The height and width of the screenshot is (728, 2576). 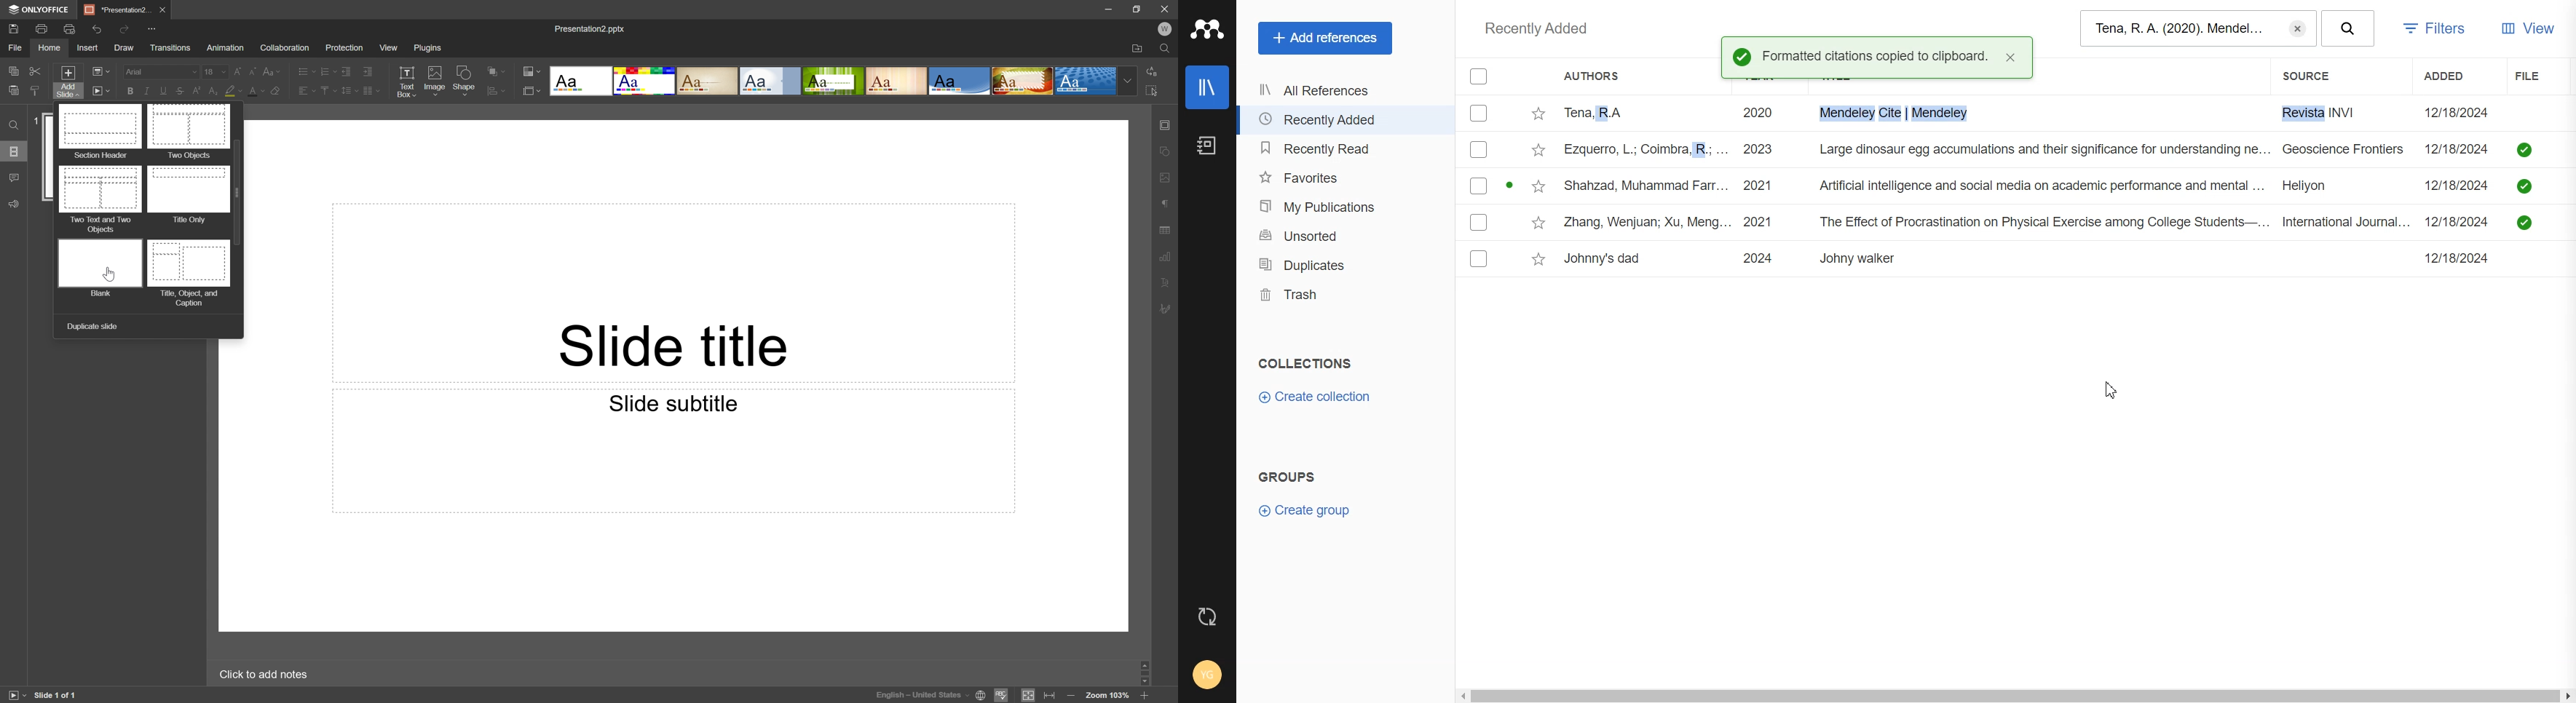 What do you see at coordinates (70, 28) in the screenshot?
I see `Quick print` at bounding box center [70, 28].